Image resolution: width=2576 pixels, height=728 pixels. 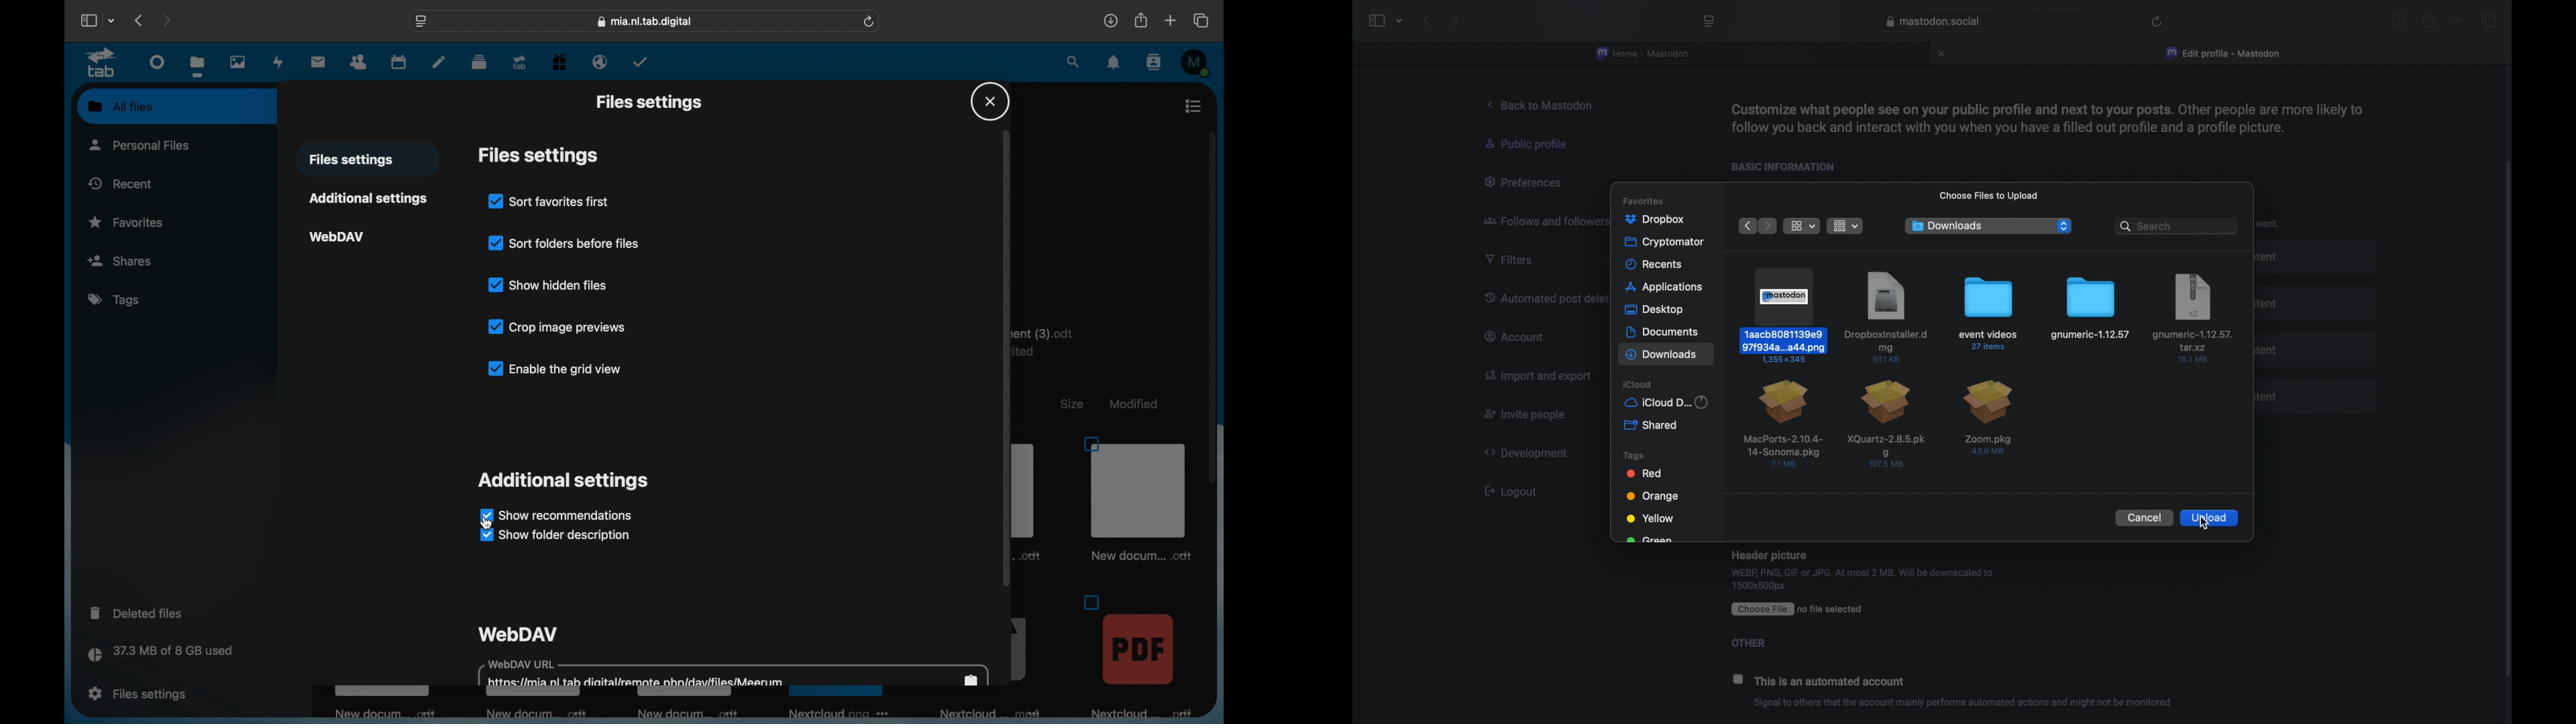 What do you see at coordinates (127, 221) in the screenshot?
I see `favoriets` at bounding box center [127, 221].